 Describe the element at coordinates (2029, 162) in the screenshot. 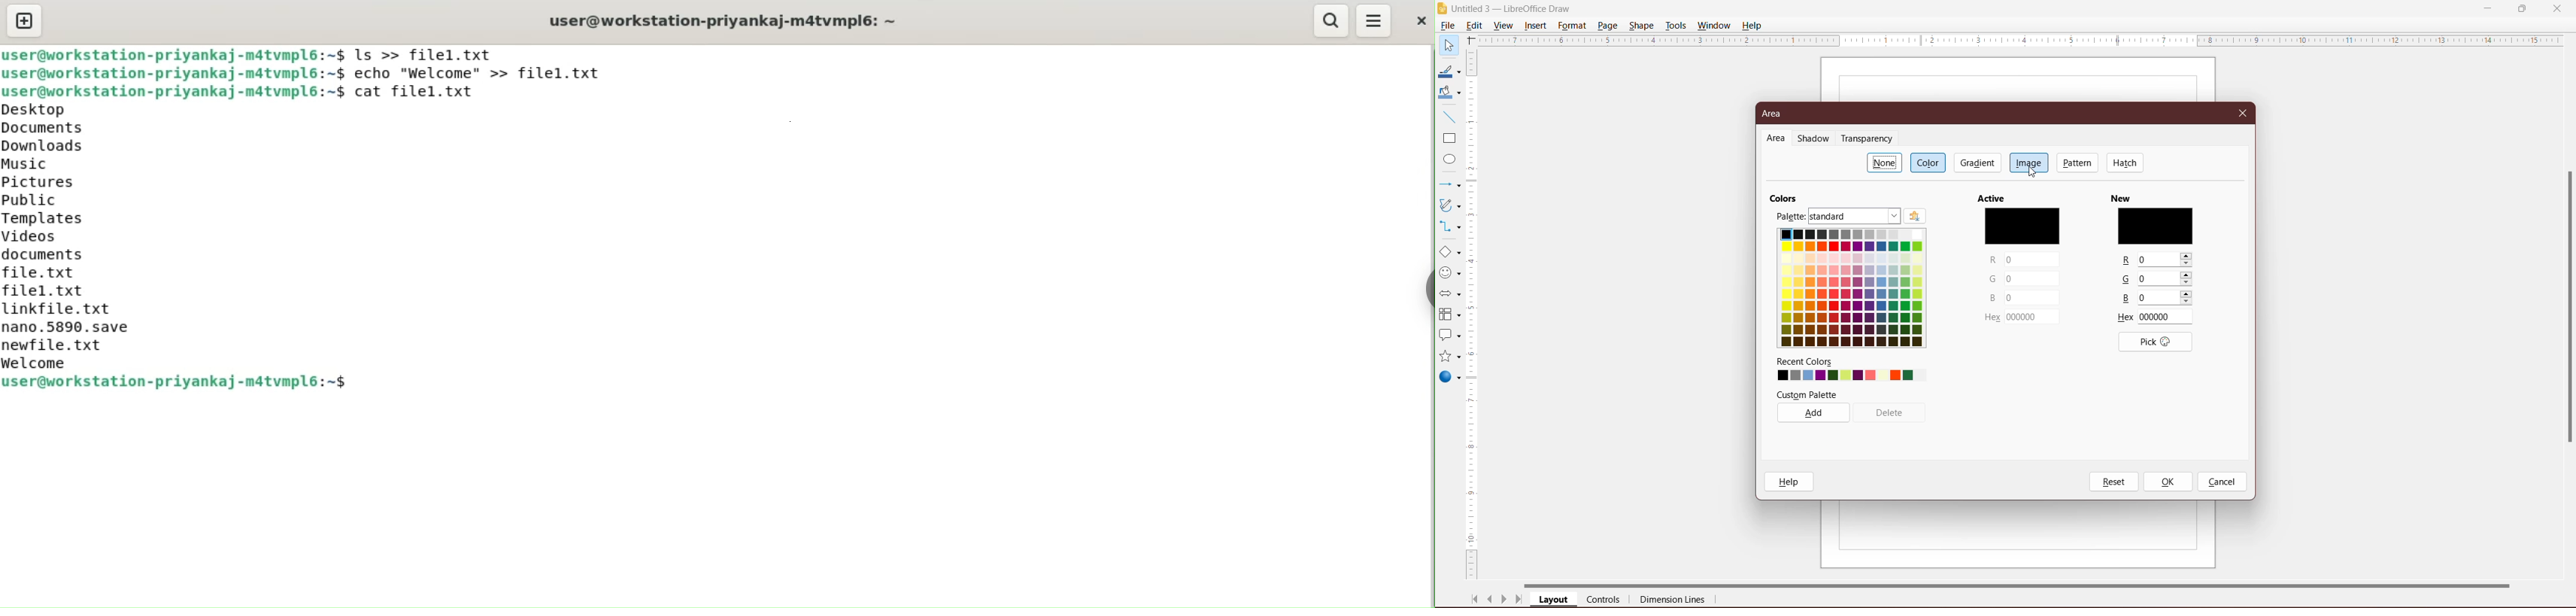

I see `Image` at that location.